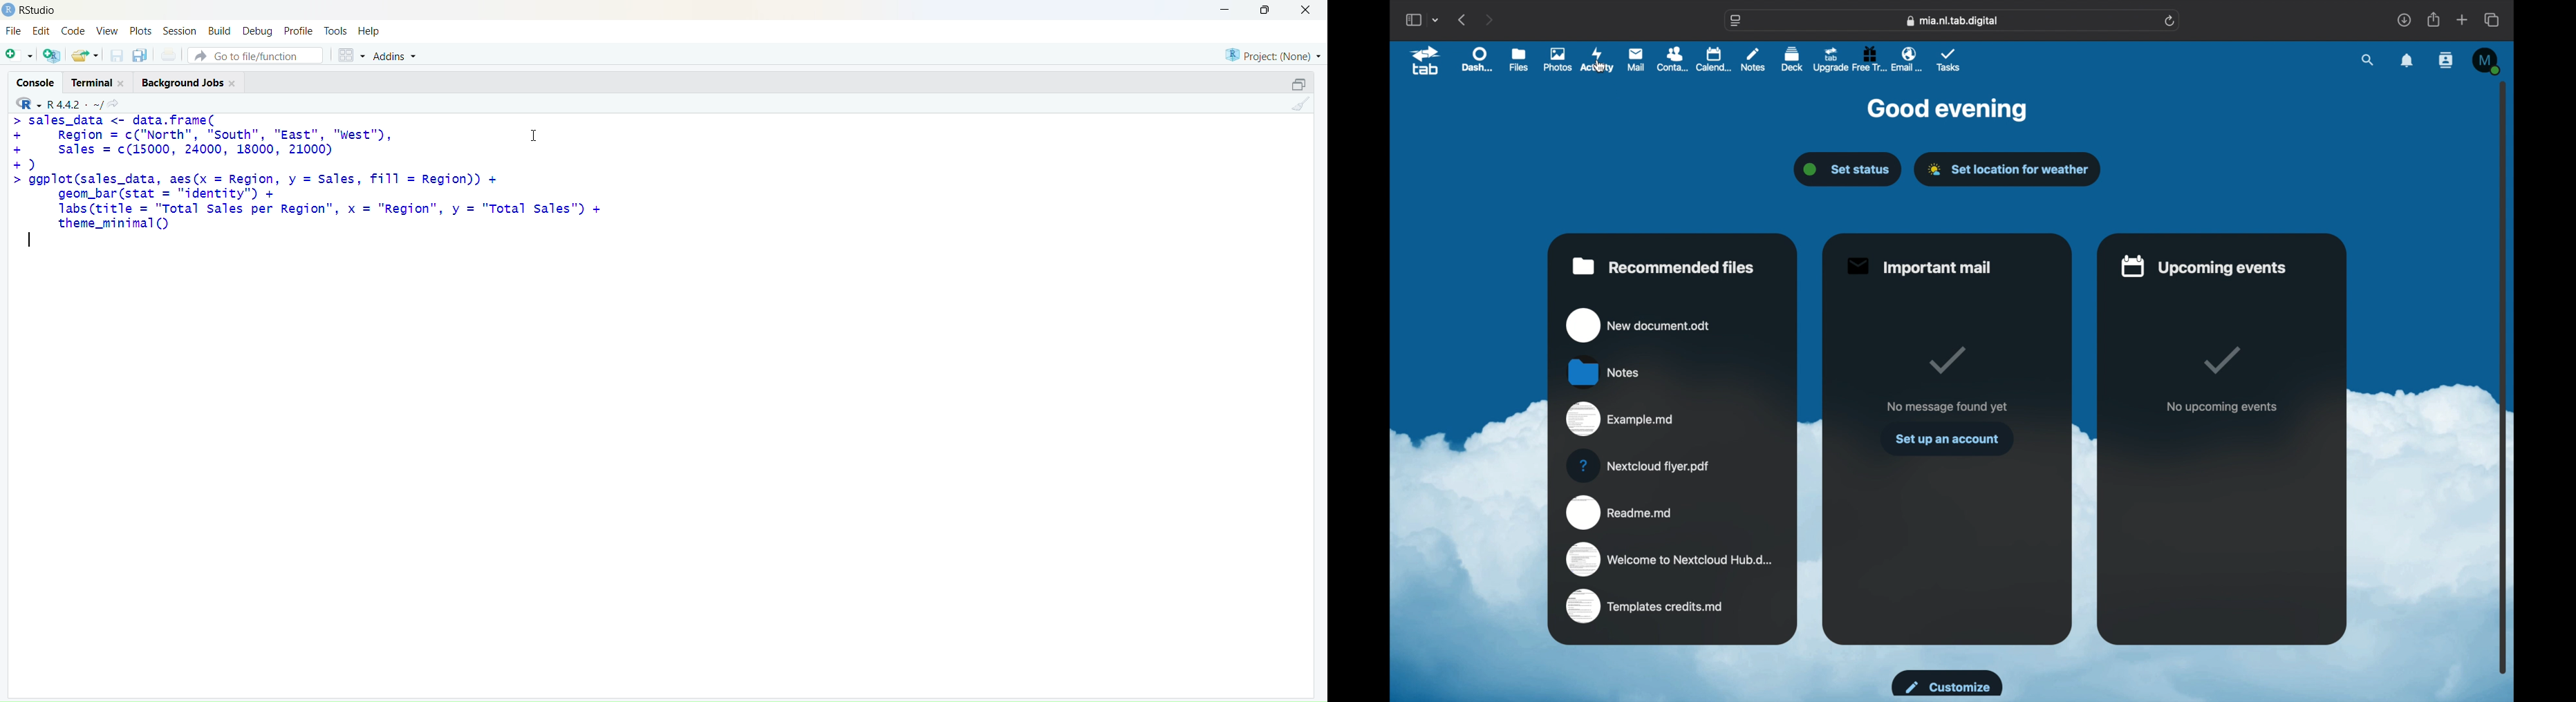 This screenshot has height=728, width=2576. I want to click on maximise, so click(1268, 10).